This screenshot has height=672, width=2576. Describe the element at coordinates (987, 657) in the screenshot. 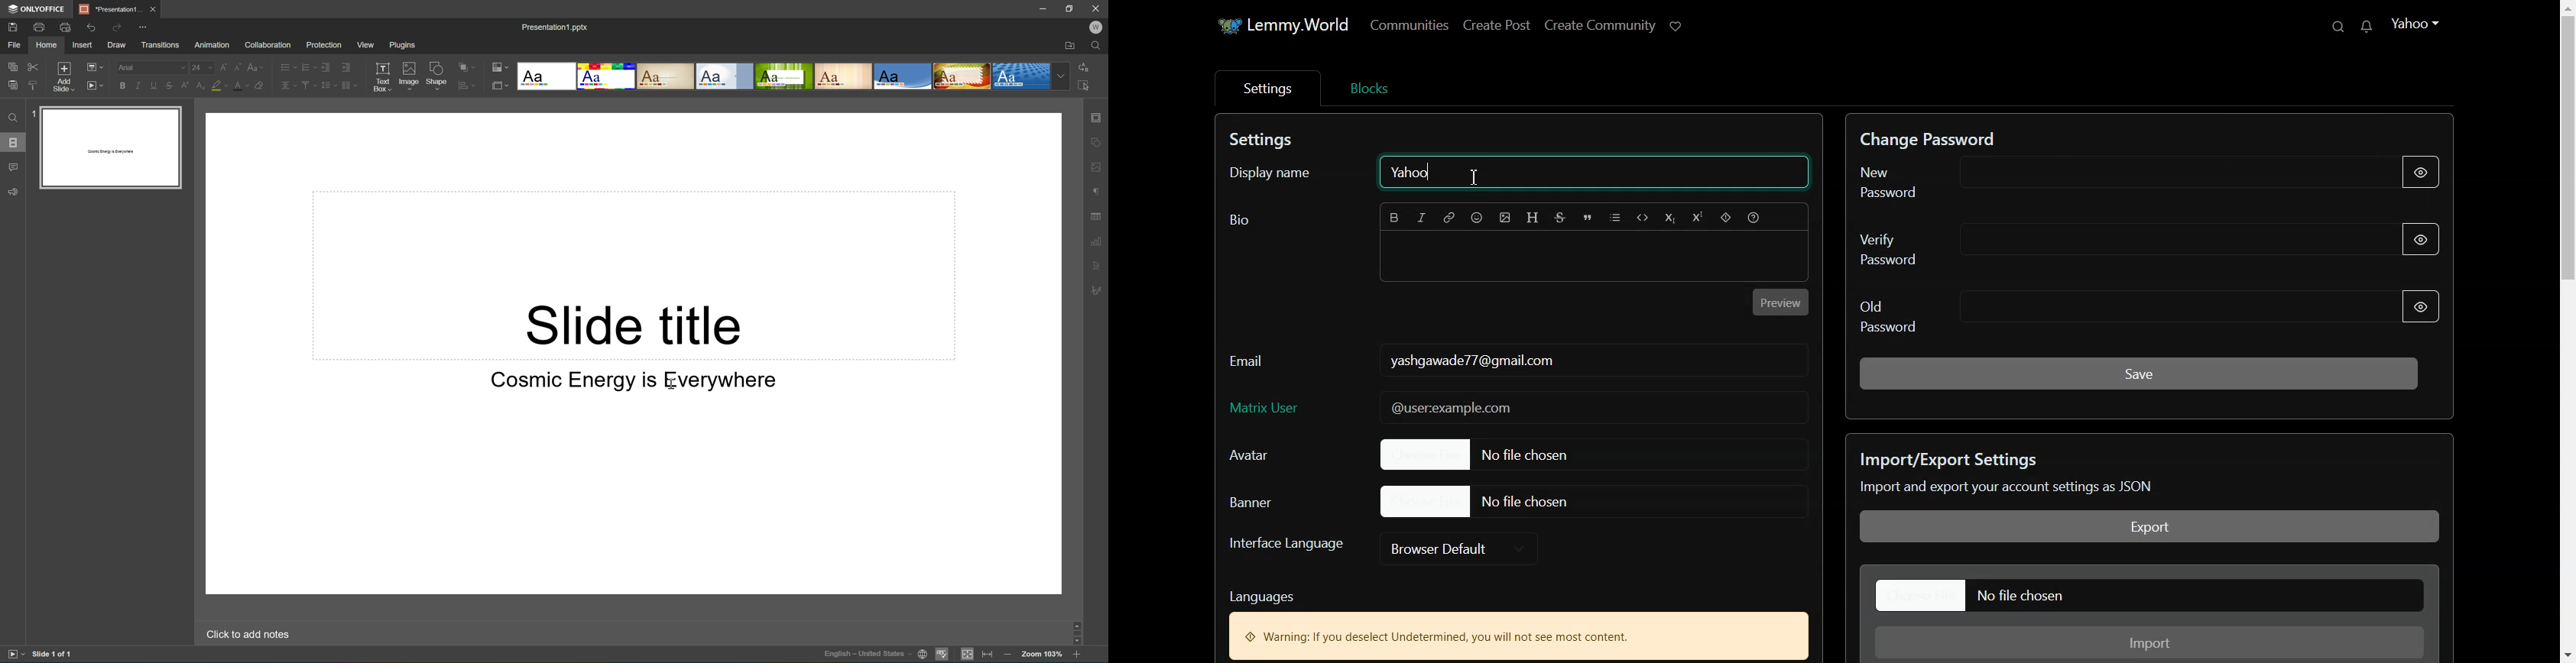

I see `Fit to width` at that location.